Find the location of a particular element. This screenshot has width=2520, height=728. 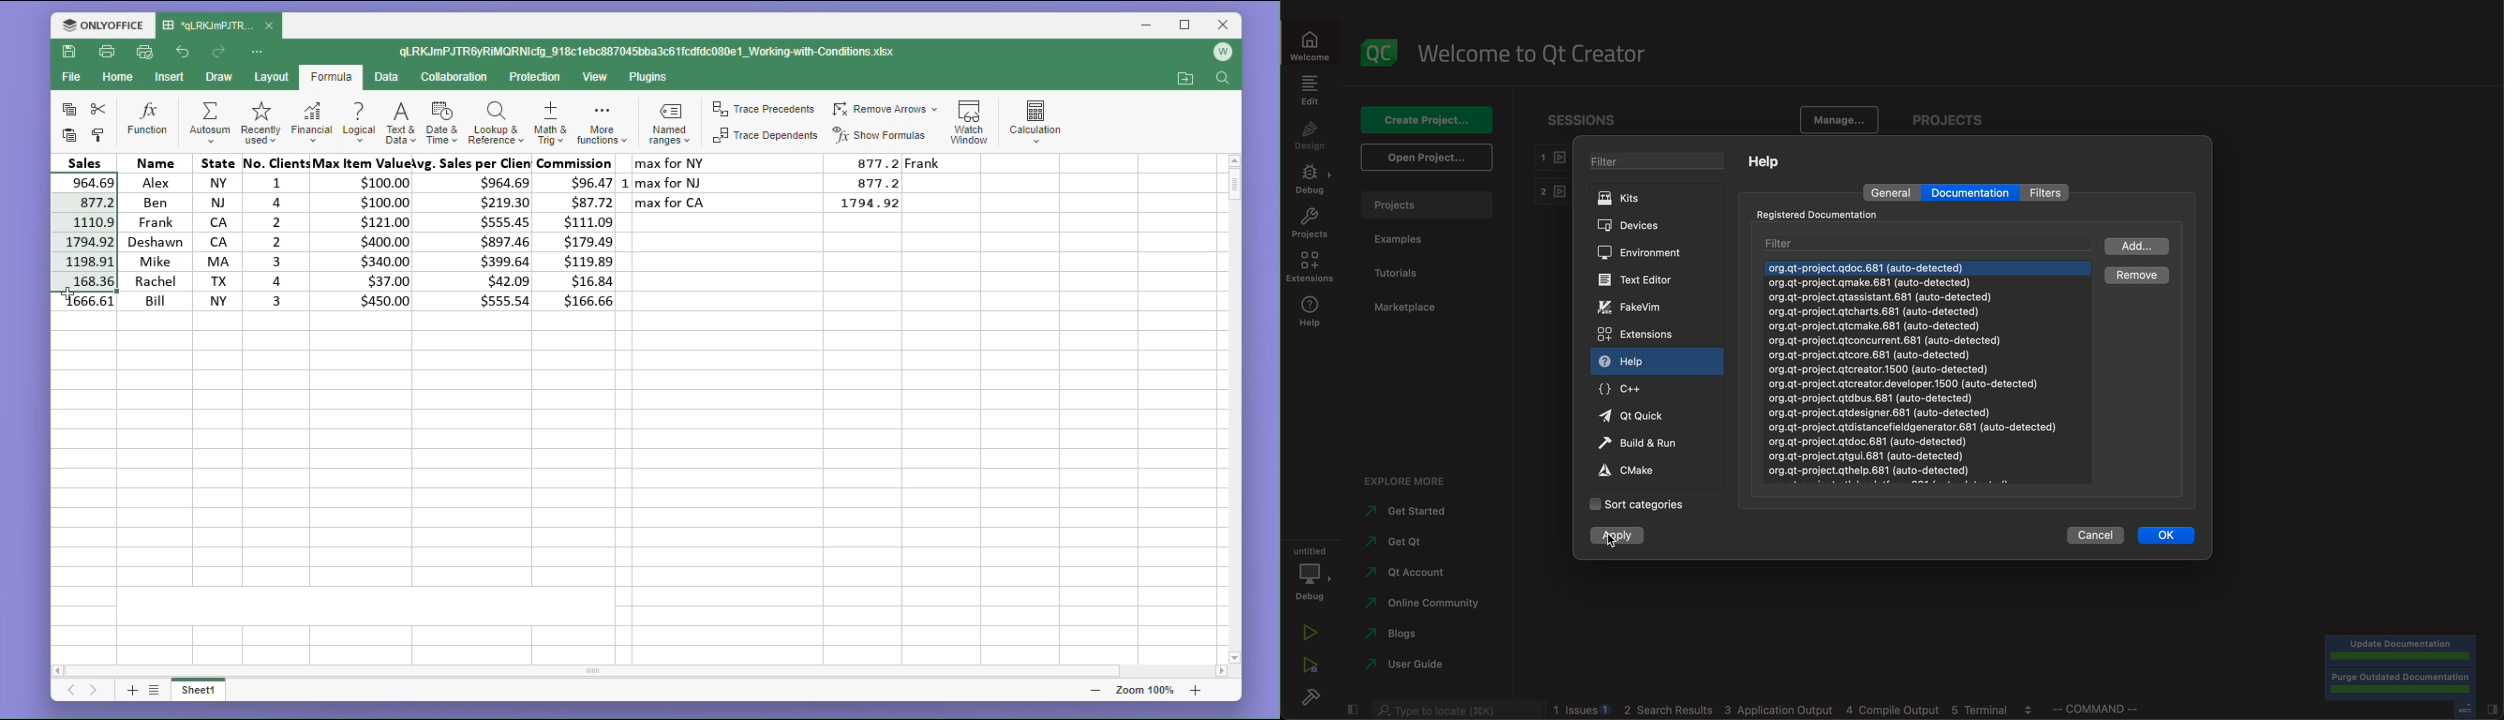

empty cells is located at coordinates (637, 493).